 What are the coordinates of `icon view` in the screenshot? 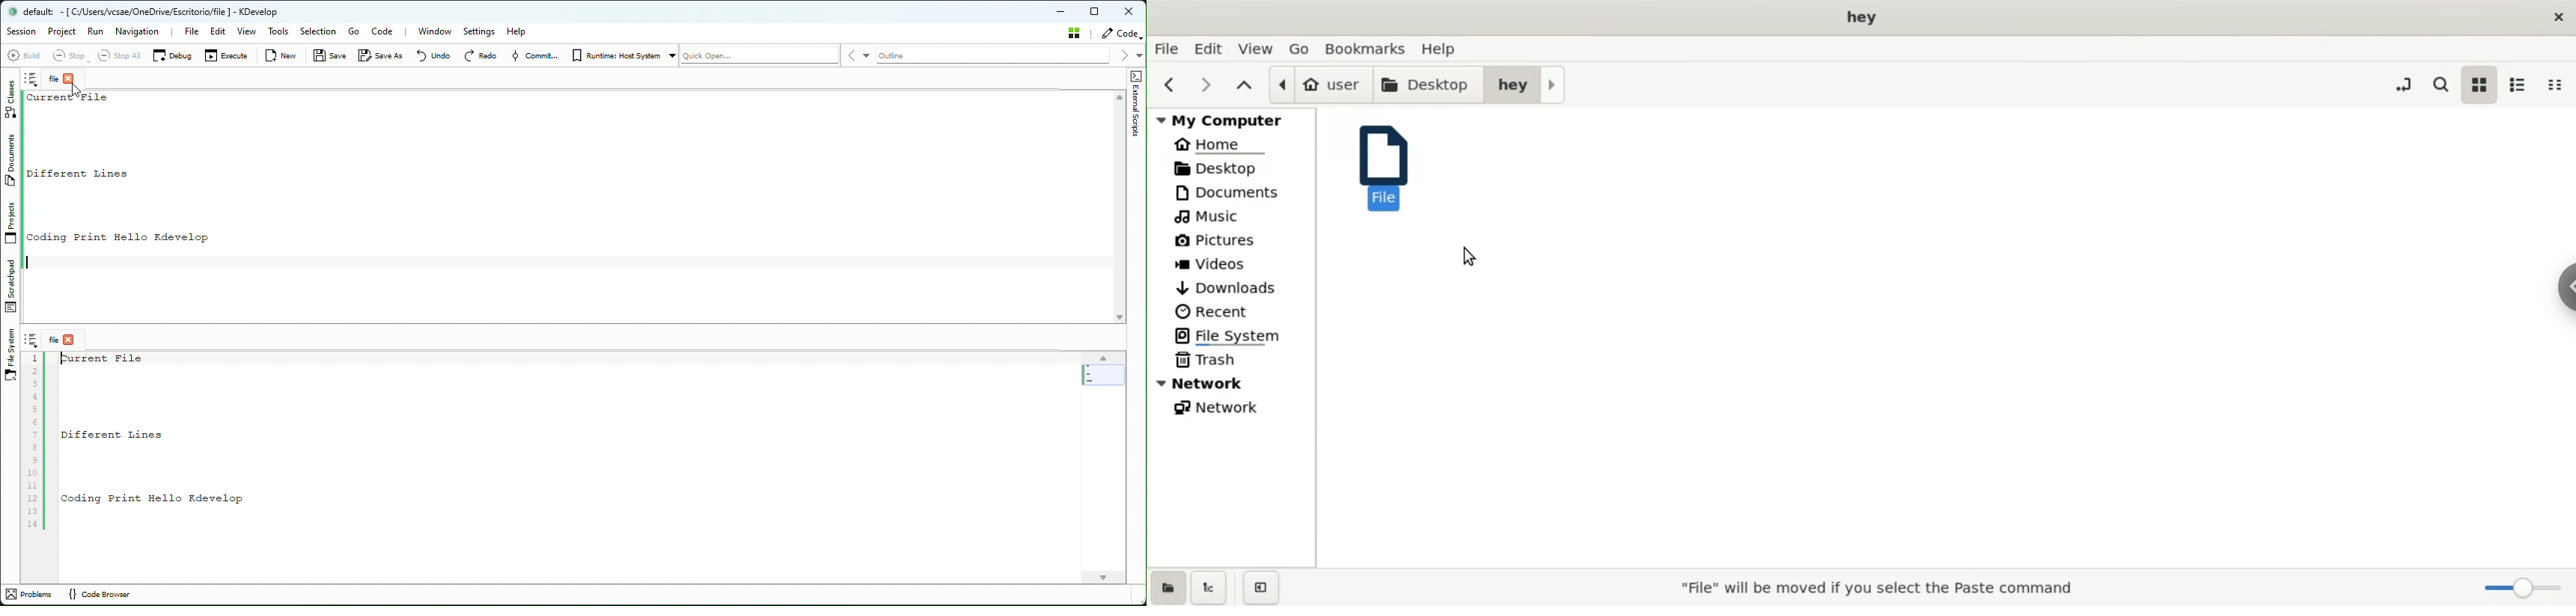 It's located at (2479, 86).